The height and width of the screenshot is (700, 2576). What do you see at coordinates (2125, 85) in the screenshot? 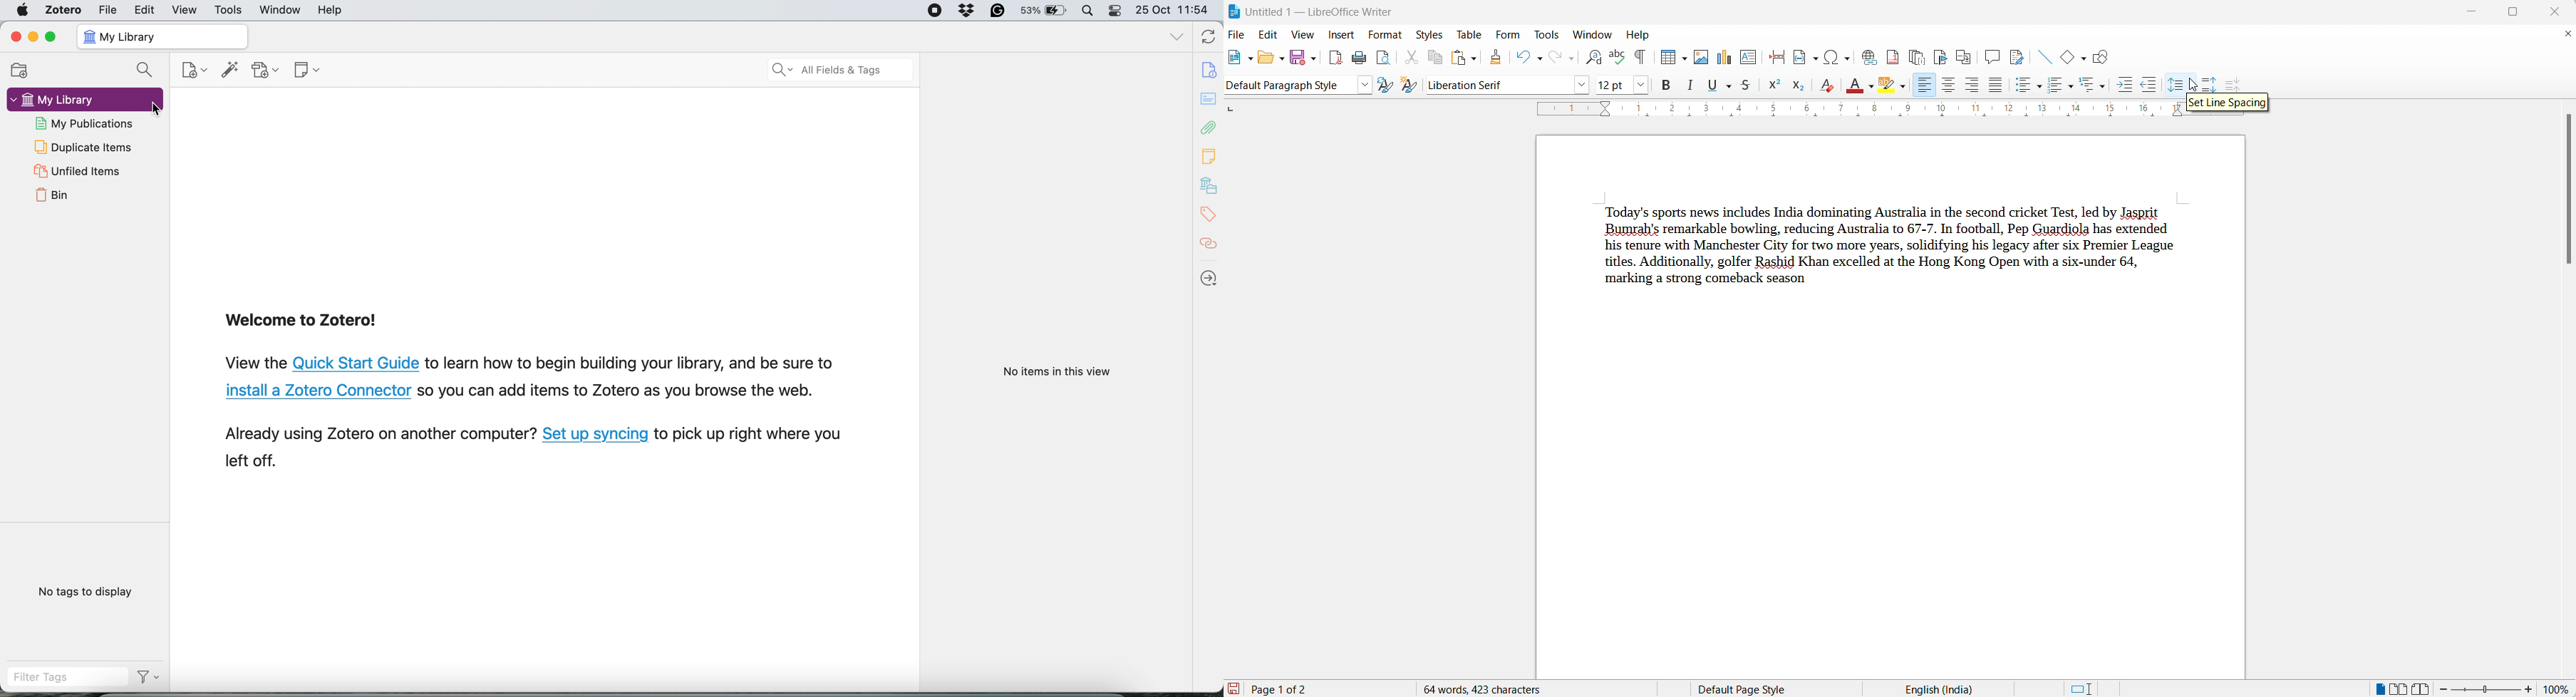
I see `increase indent` at bounding box center [2125, 85].